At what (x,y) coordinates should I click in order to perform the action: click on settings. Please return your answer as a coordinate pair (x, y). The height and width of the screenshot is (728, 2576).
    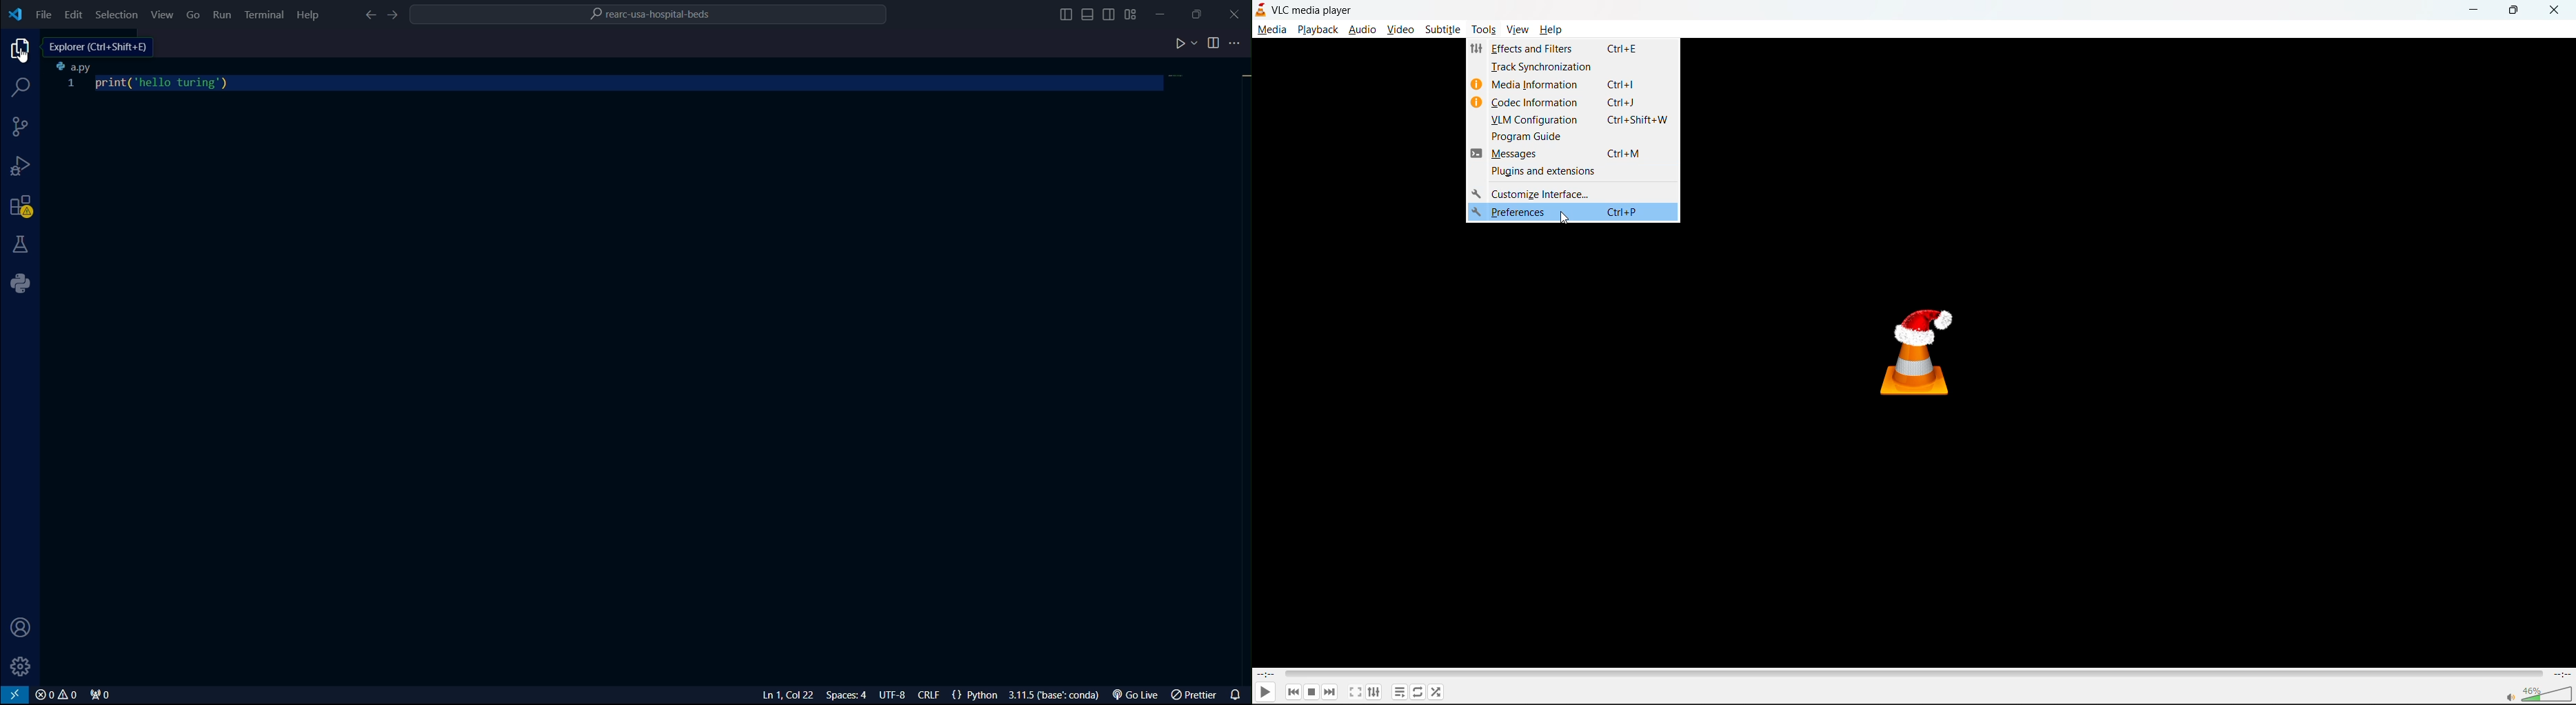
    Looking at the image, I should click on (23, 666).